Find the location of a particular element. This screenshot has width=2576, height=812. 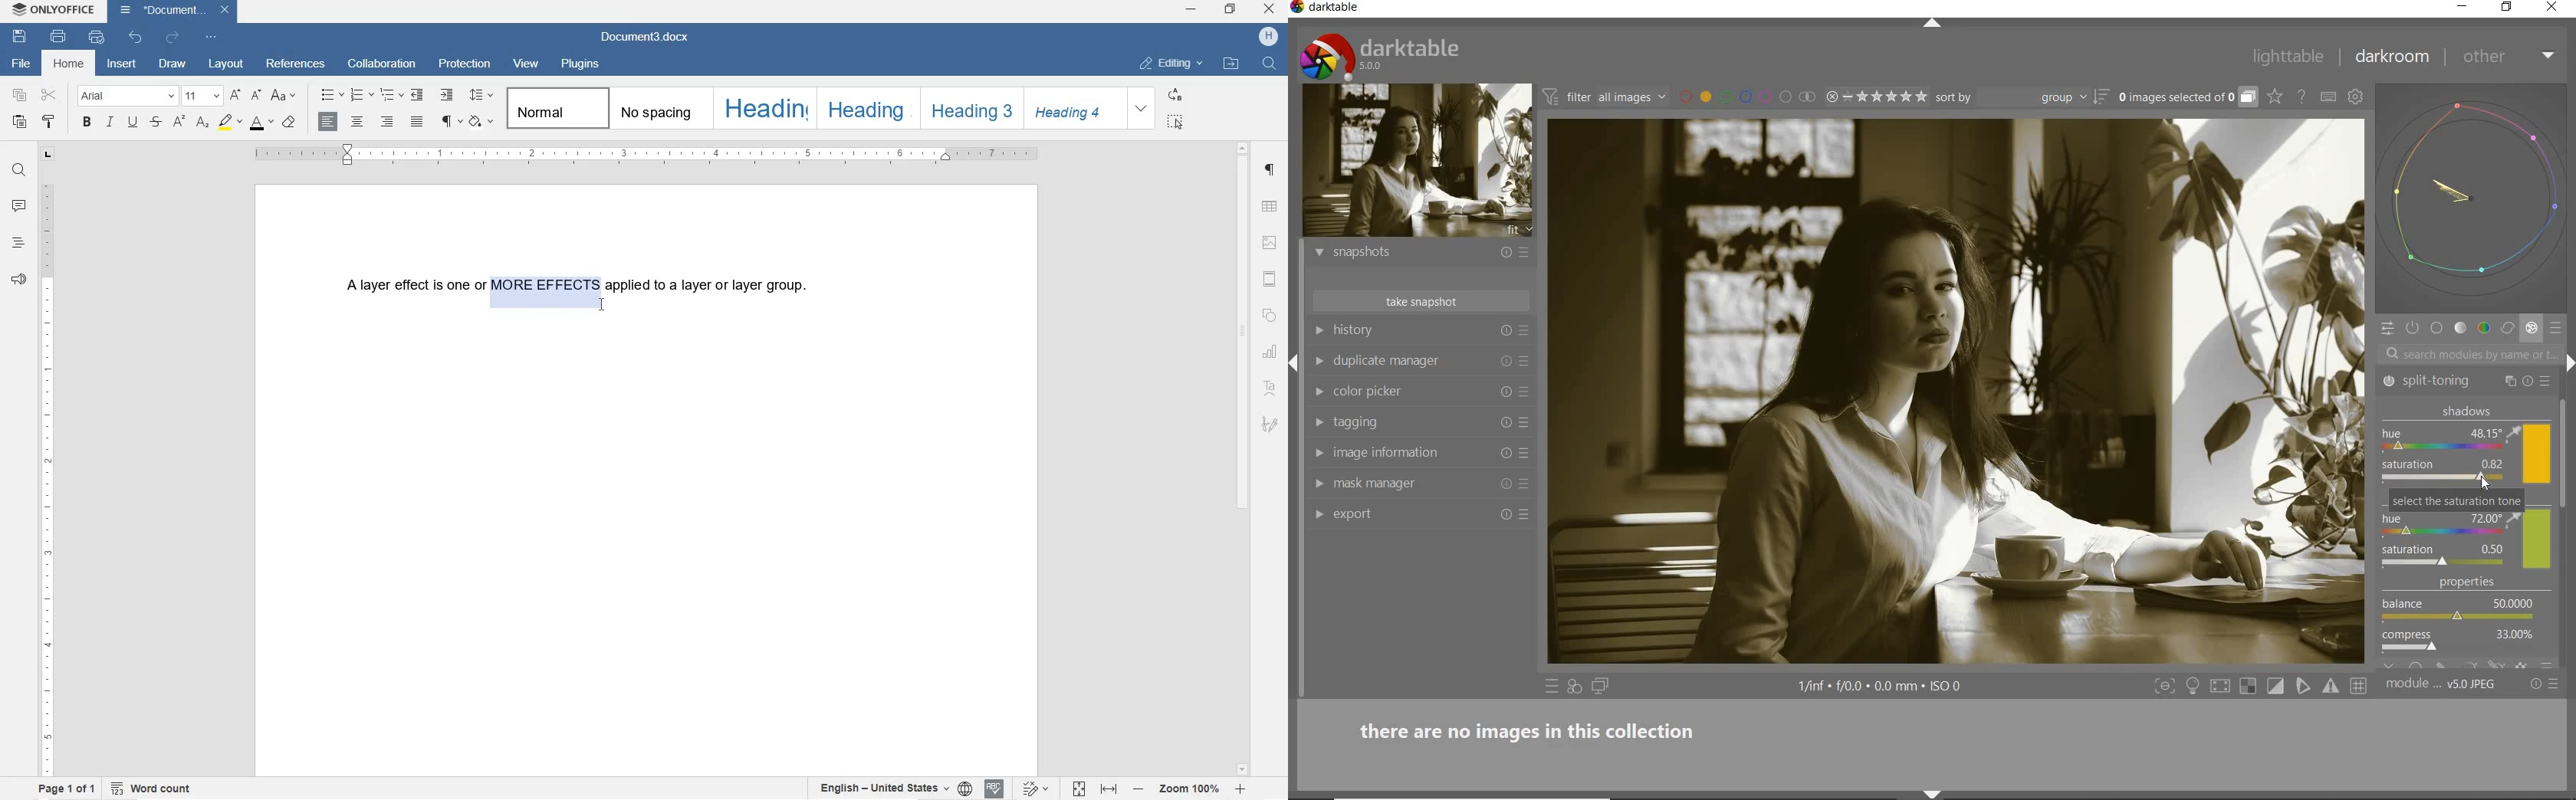

'split-toning' switched on is located at coordinates (2391, 381).